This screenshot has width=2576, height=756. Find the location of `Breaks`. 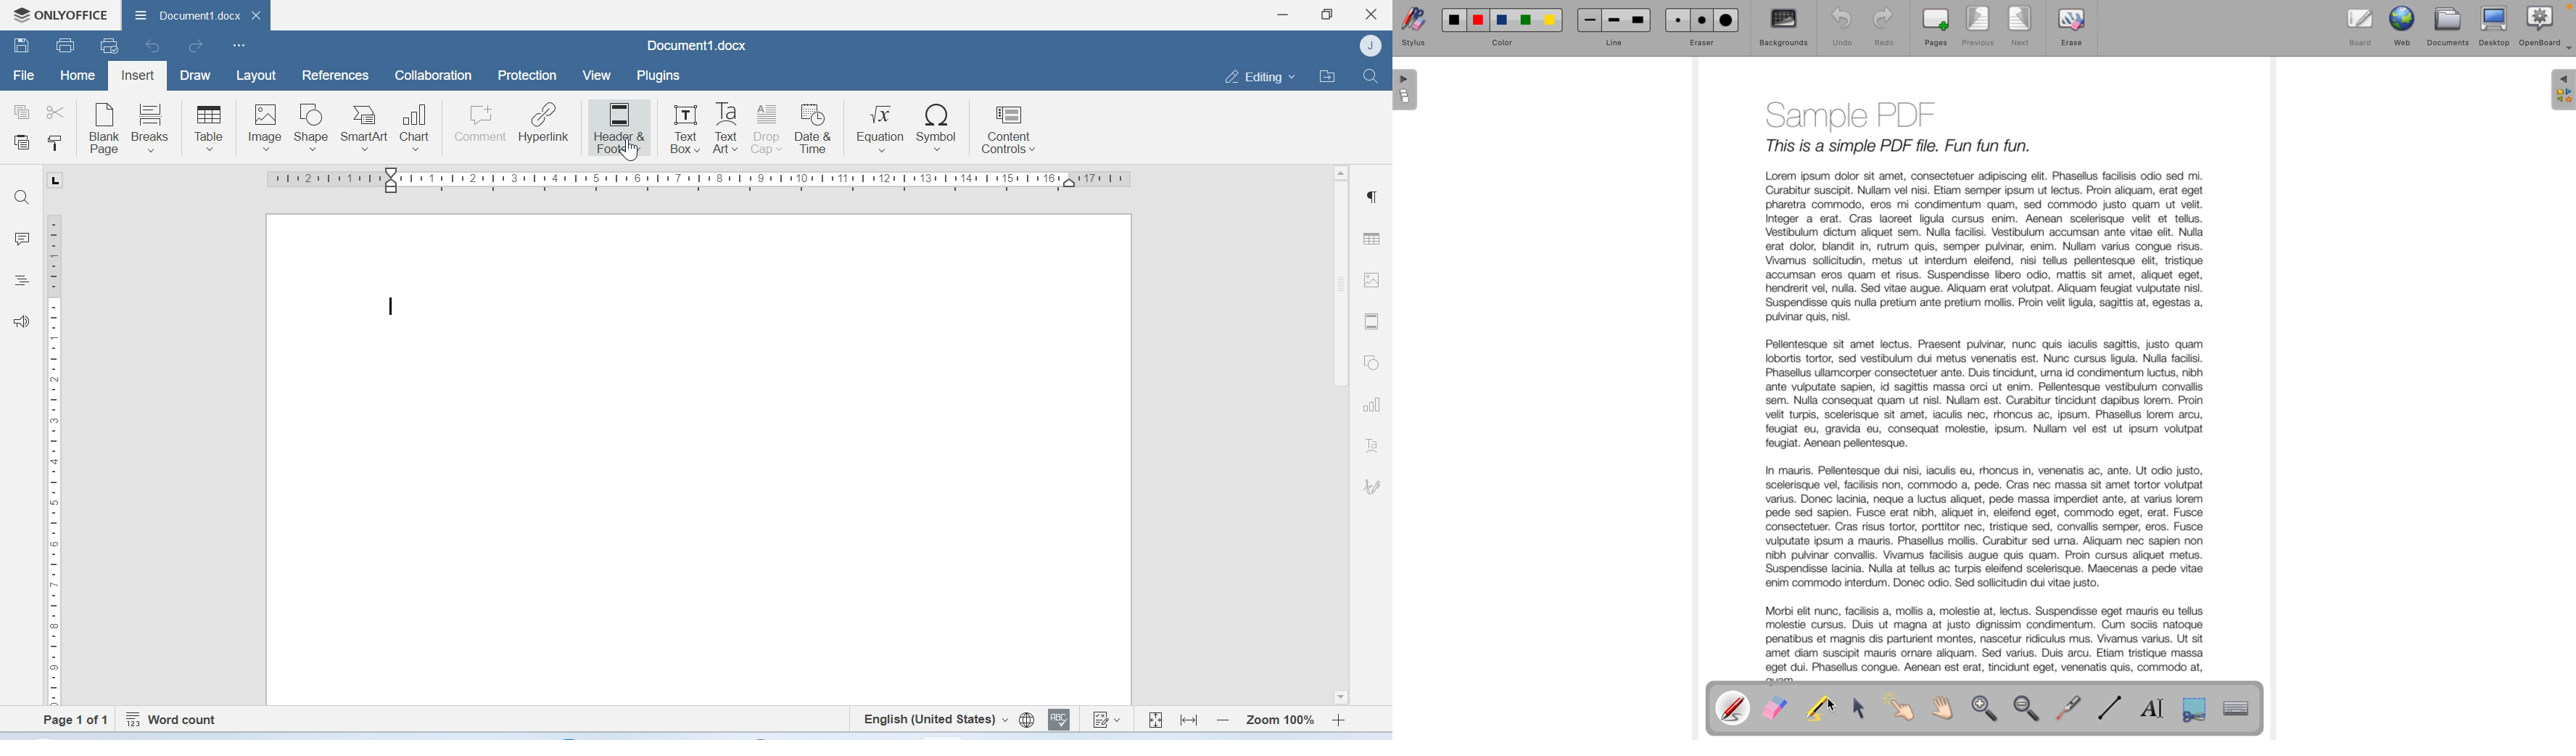

Breaks is located at coordinates (154, 127).